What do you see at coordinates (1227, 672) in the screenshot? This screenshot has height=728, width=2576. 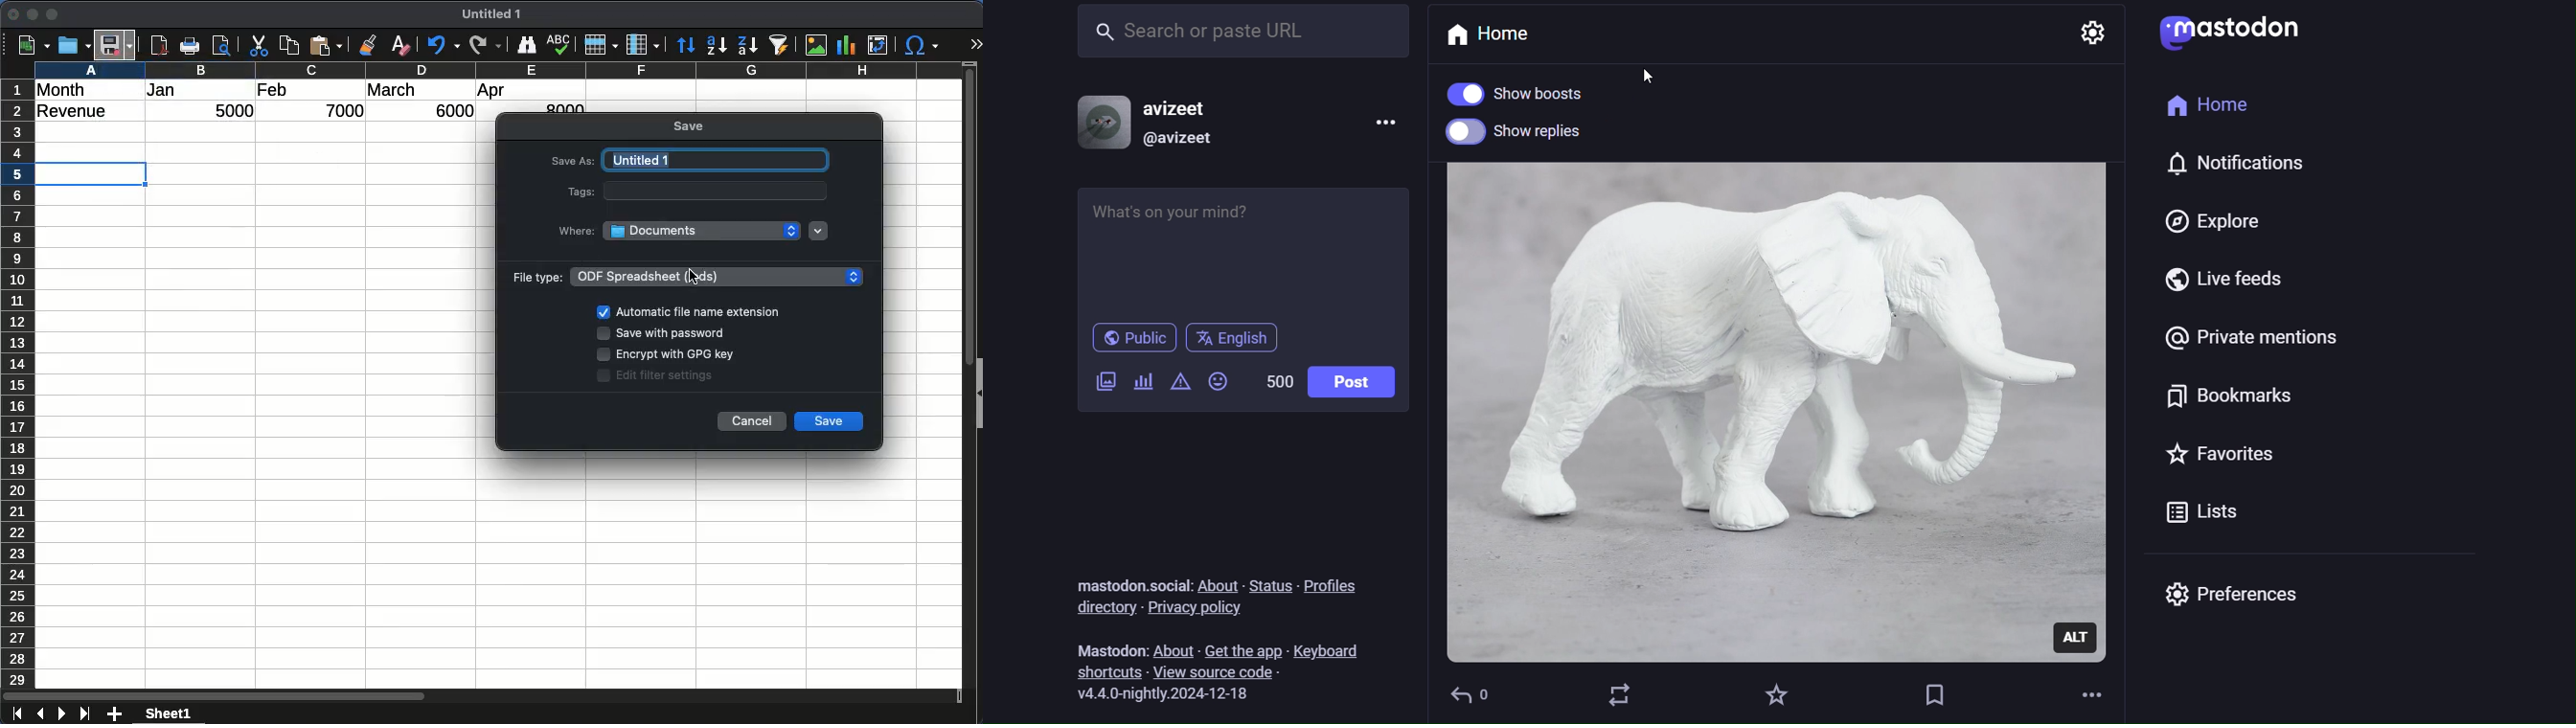 I see `view source code` at bounding box center [1227, 672].